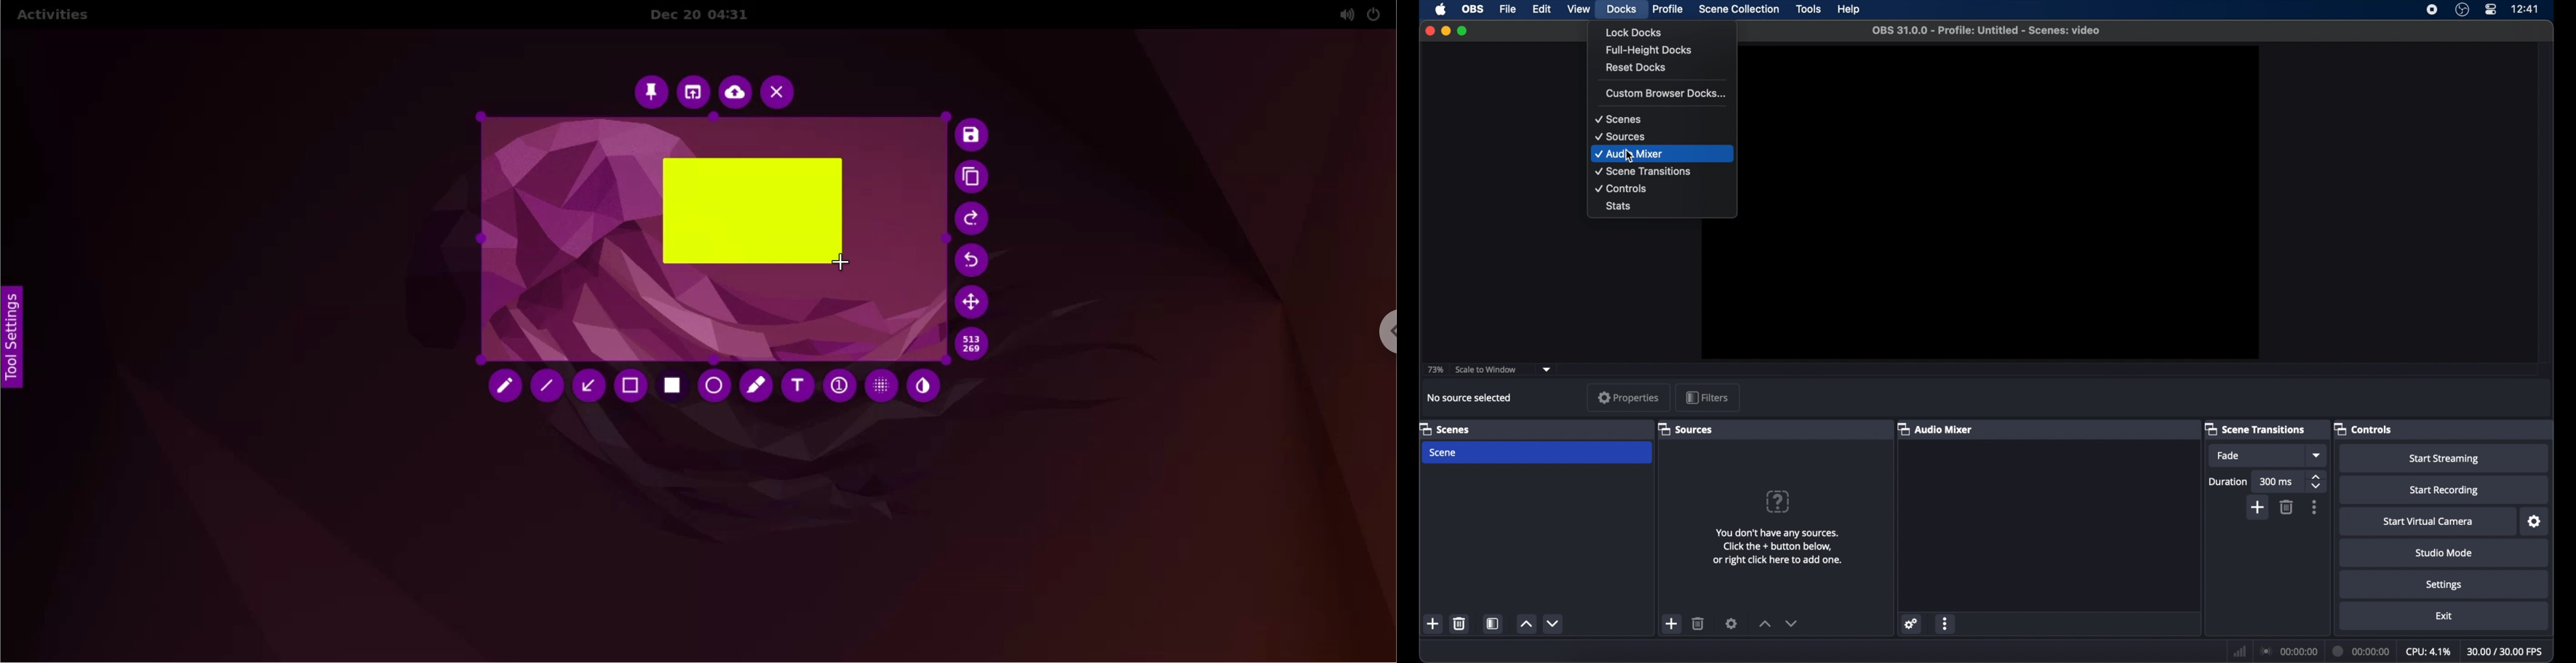 The image size is (2576, 672). What do you see at coordinates (973, 135) in the screenshot?
I see `save` at bounding box center [973, 135].